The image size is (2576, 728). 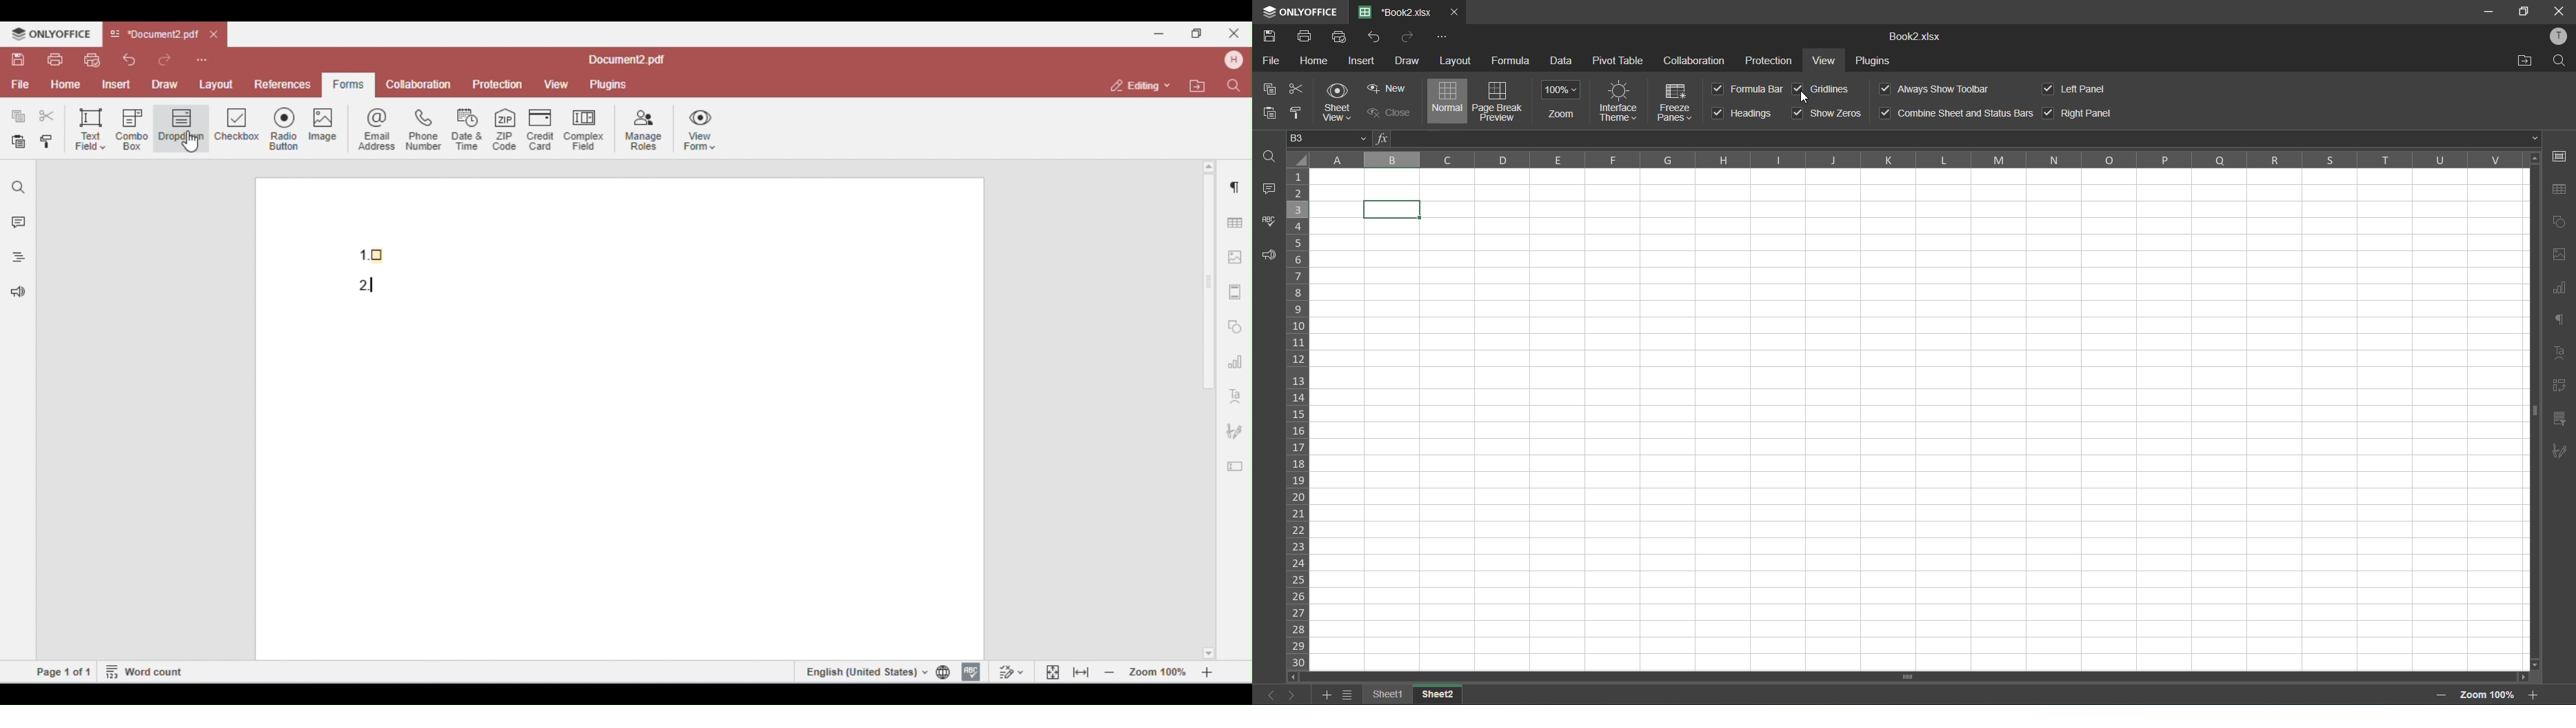 What do you see at coordinates (1744, 114) in the screenshot?
I see `heading` at bounding box center [1744, 114].